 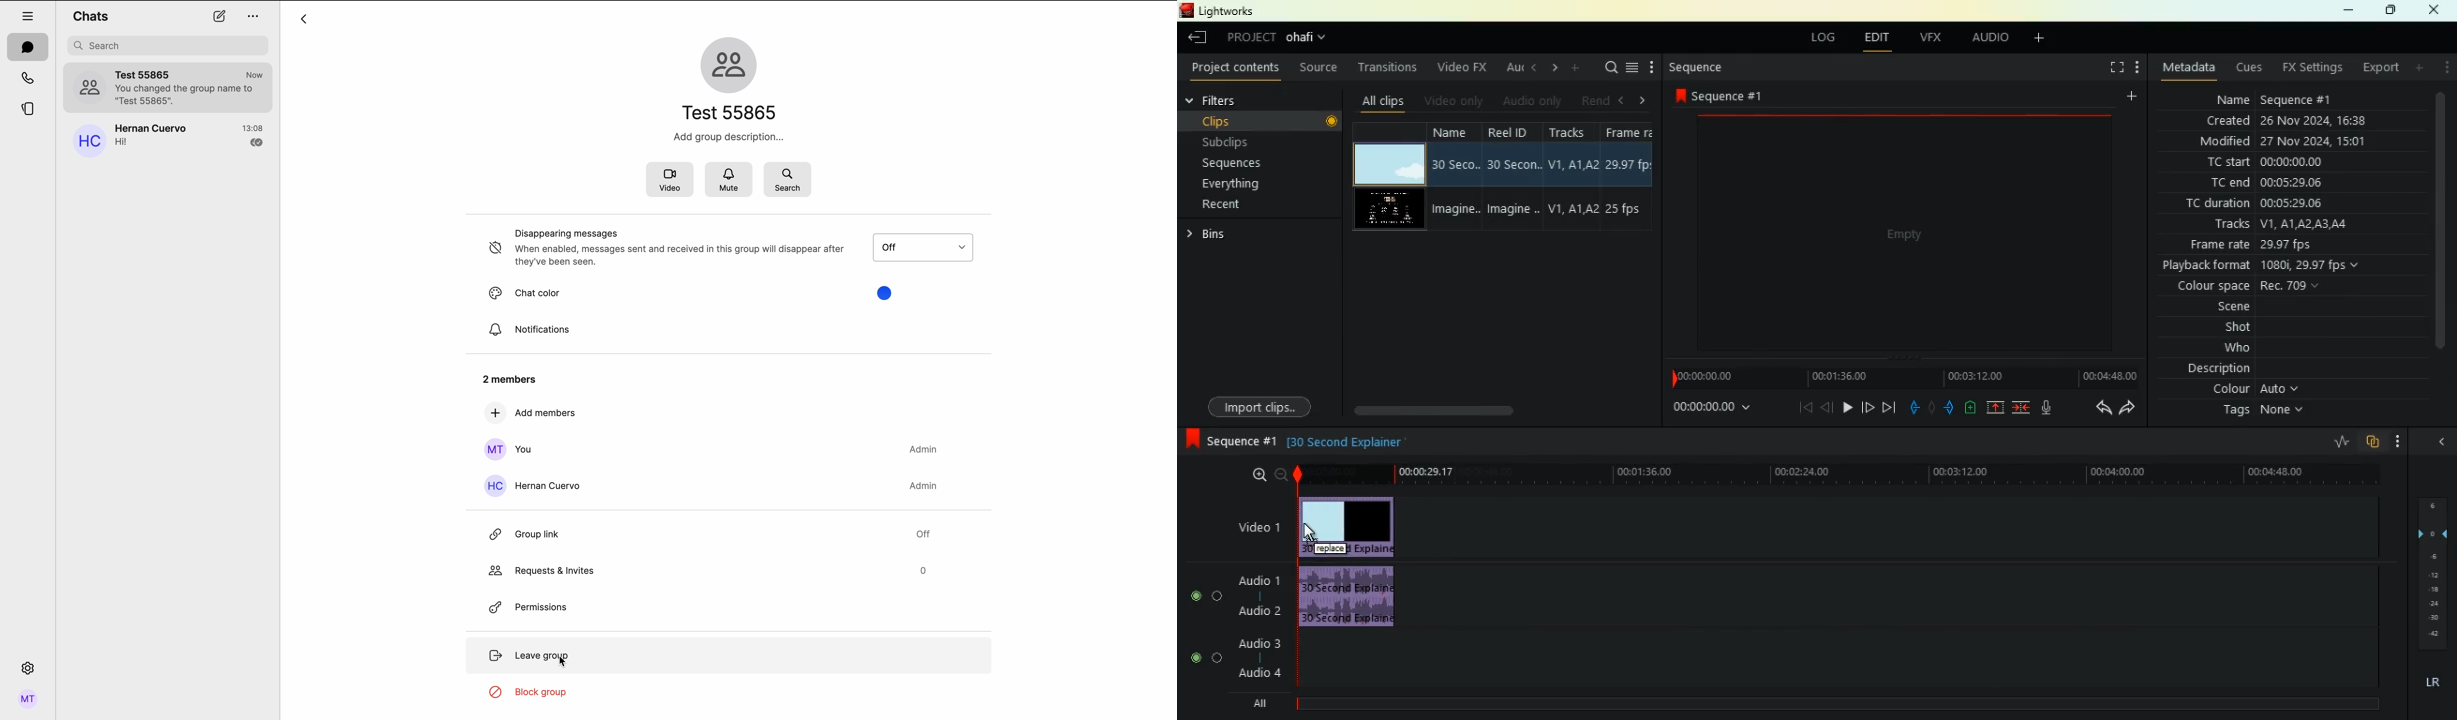 I want to click on group link off, so click(x=709, y=531).